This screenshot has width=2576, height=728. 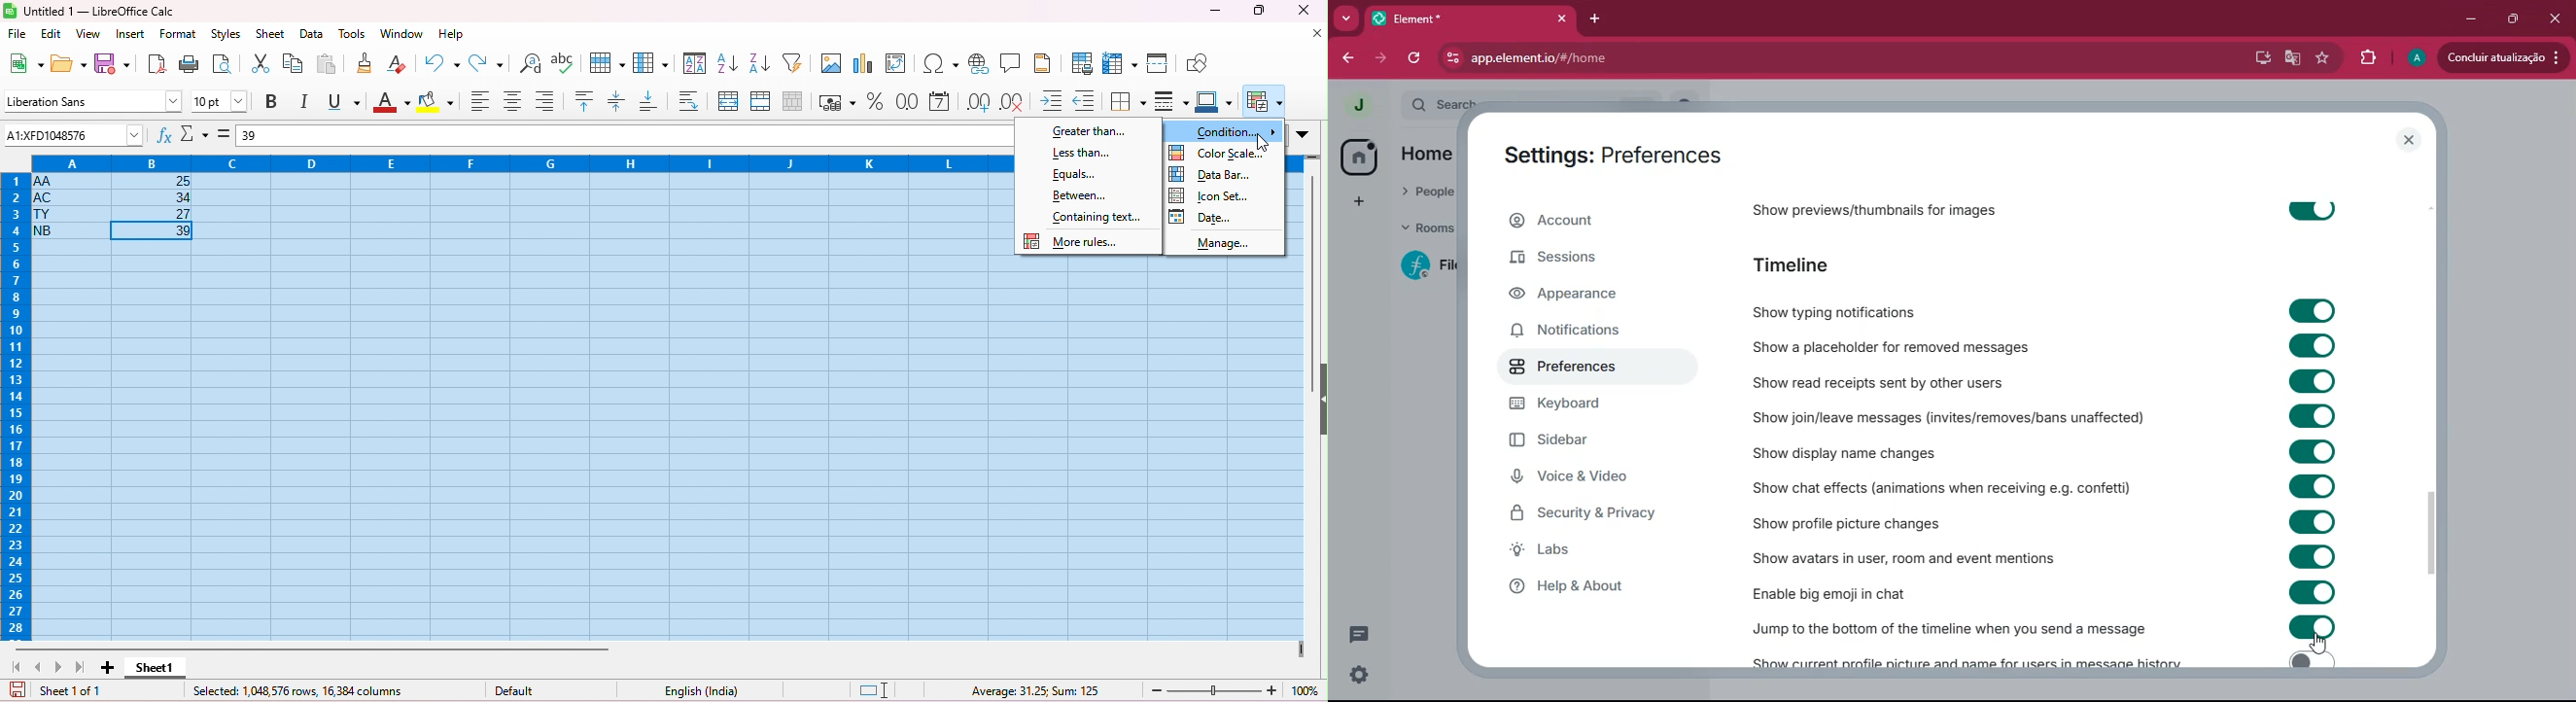 I want to click on next sheet, so click(x=61, y=667).